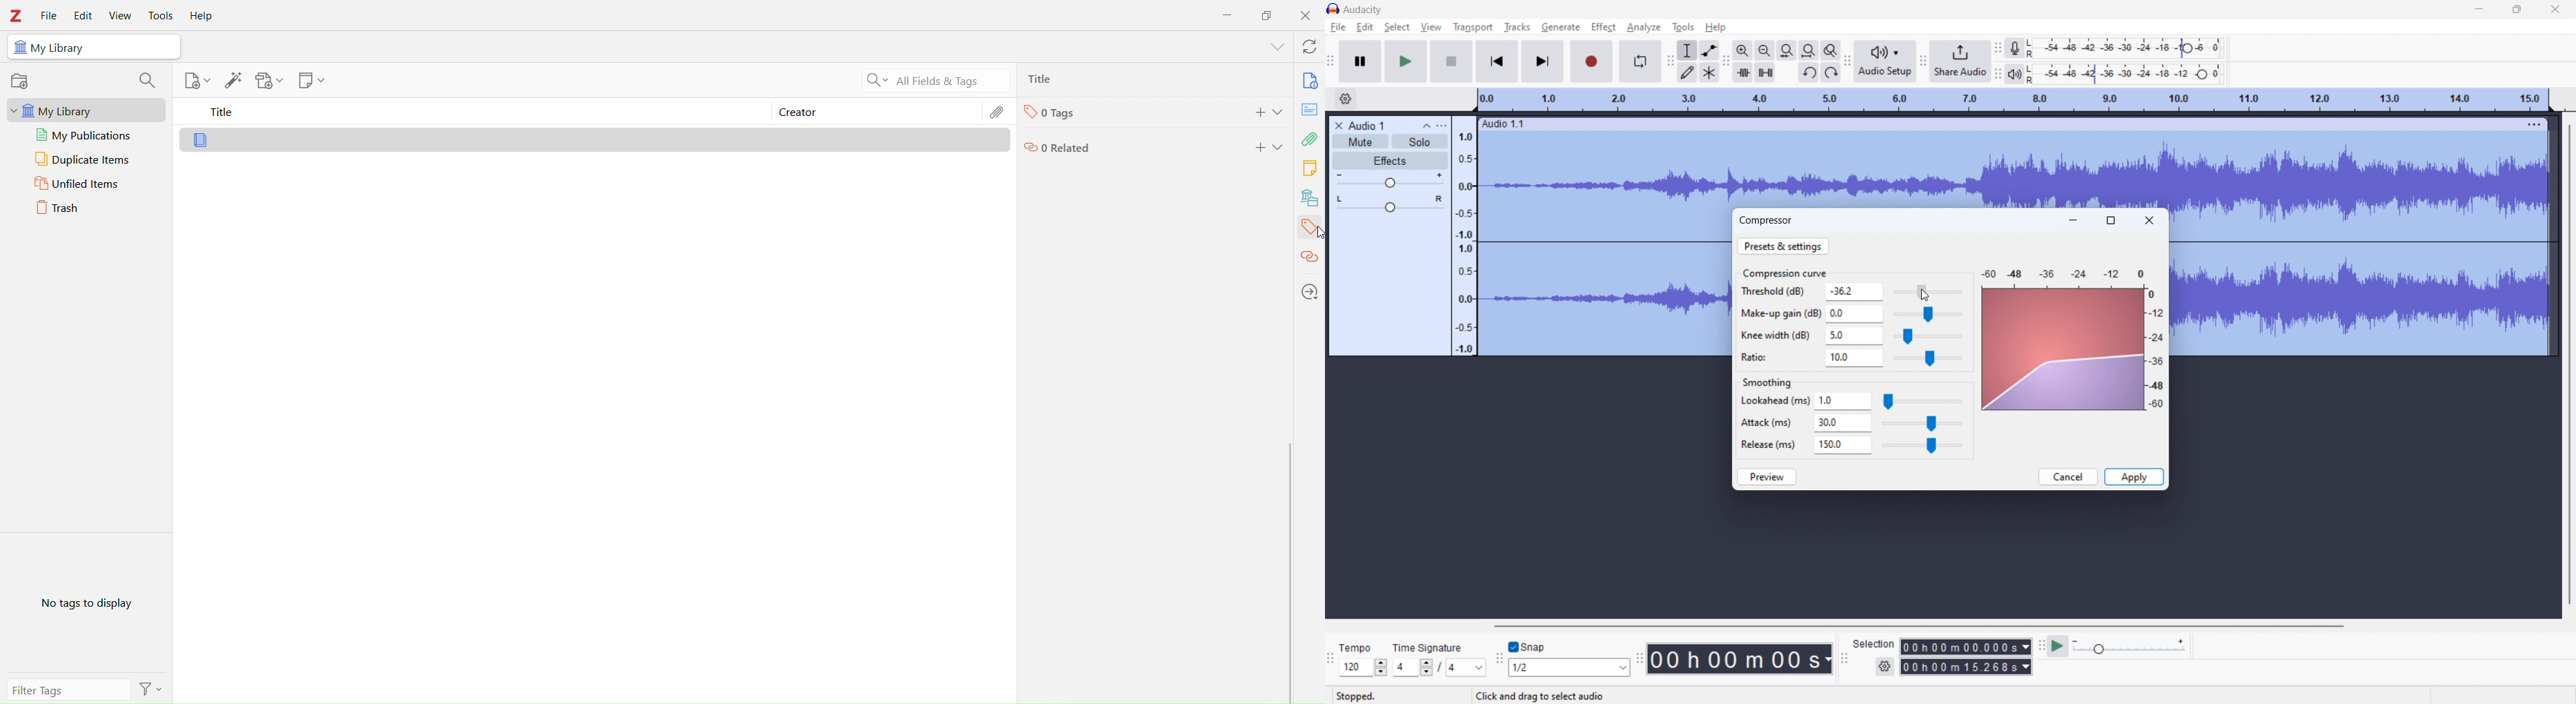 The width and height of the screenshot is (2576, 728). I want to click on close, so click(2555, 9).